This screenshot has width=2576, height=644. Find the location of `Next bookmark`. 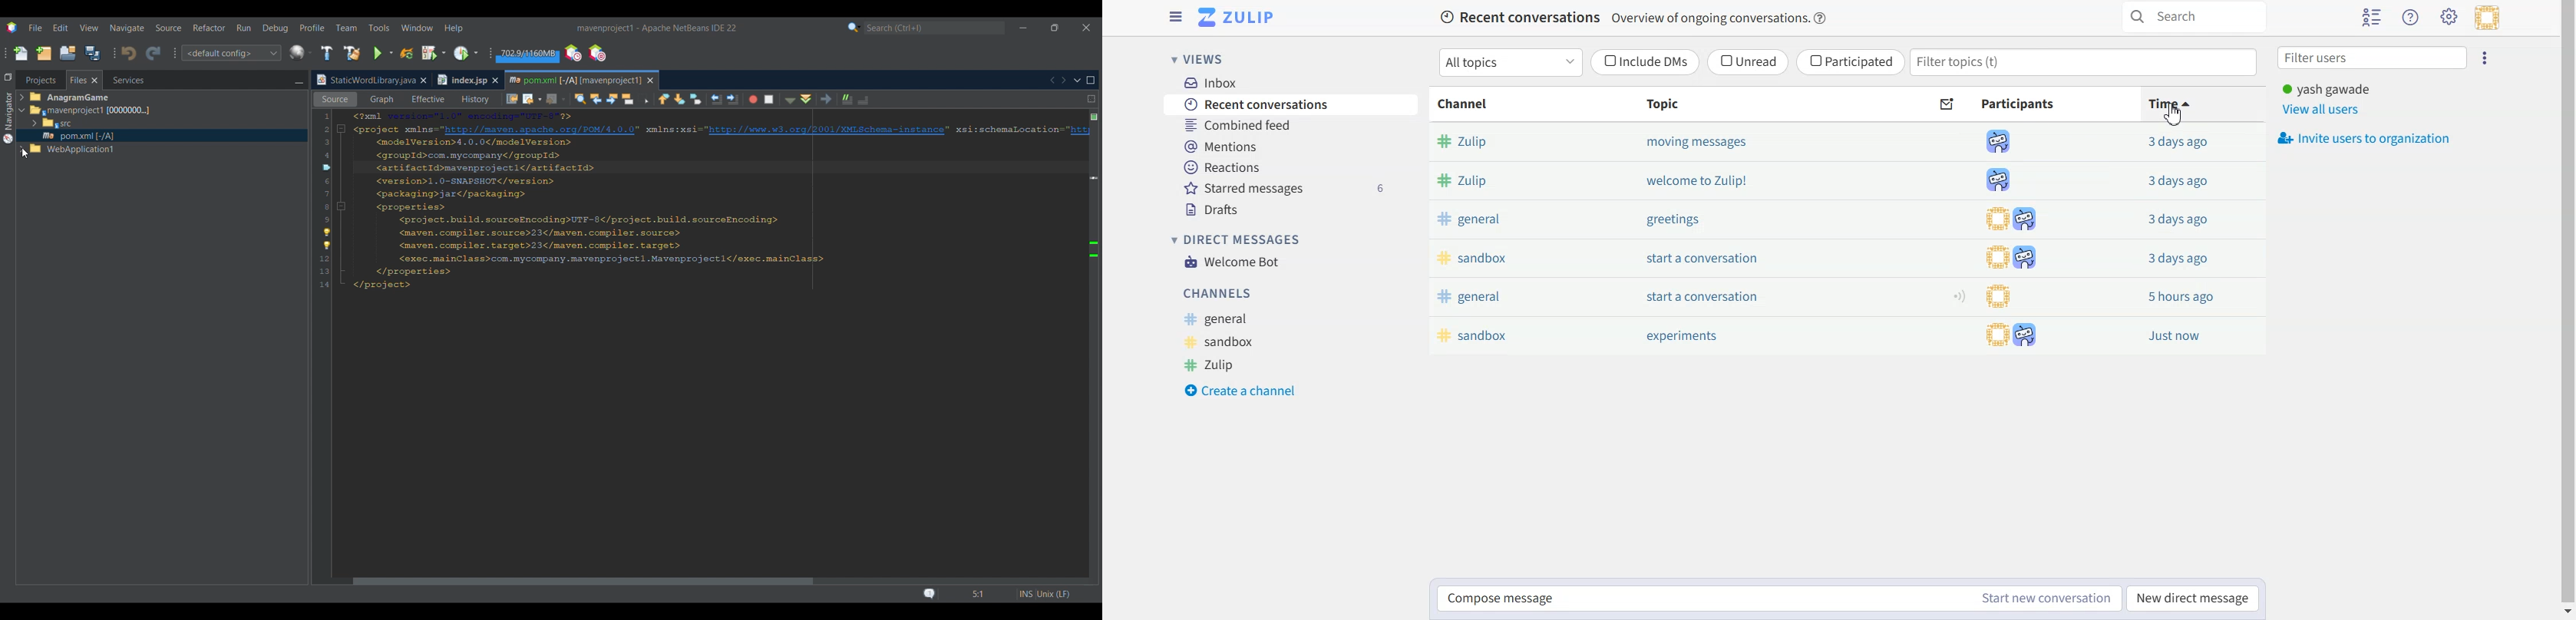

Next bookmark is located at coordinates (681, 99).